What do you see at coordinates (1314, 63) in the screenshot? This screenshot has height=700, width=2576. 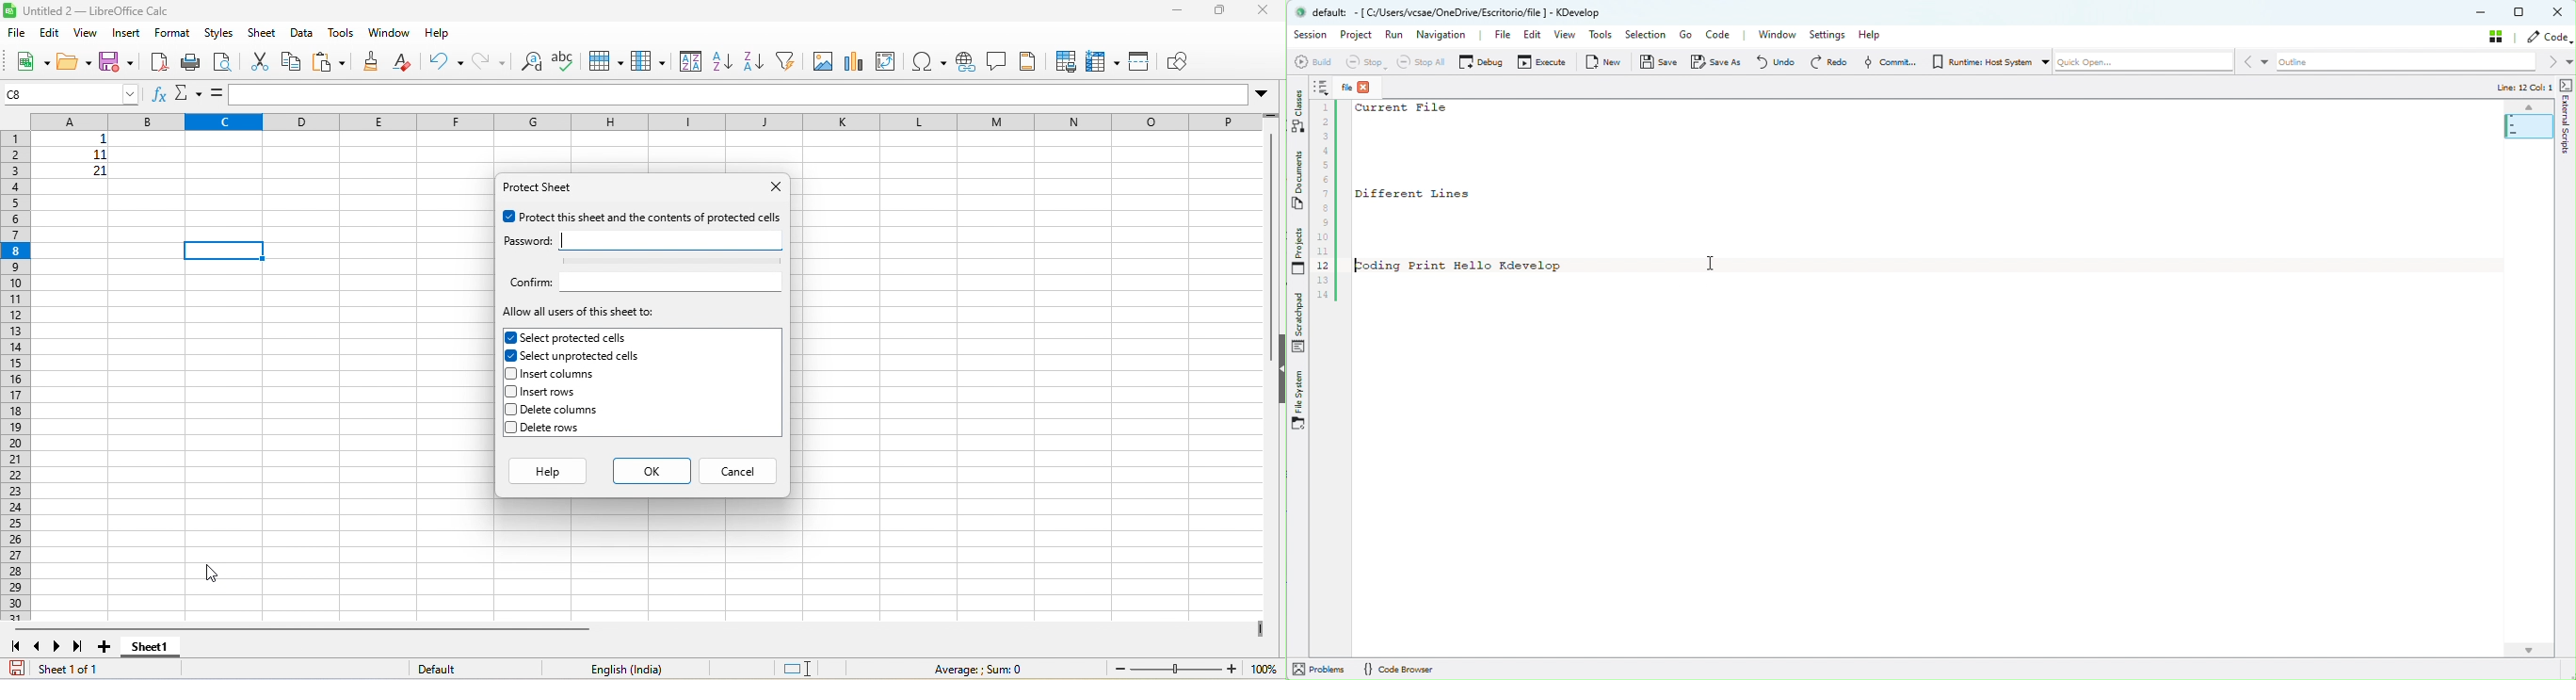 I see `Build` at bounding box center [1314, 63].